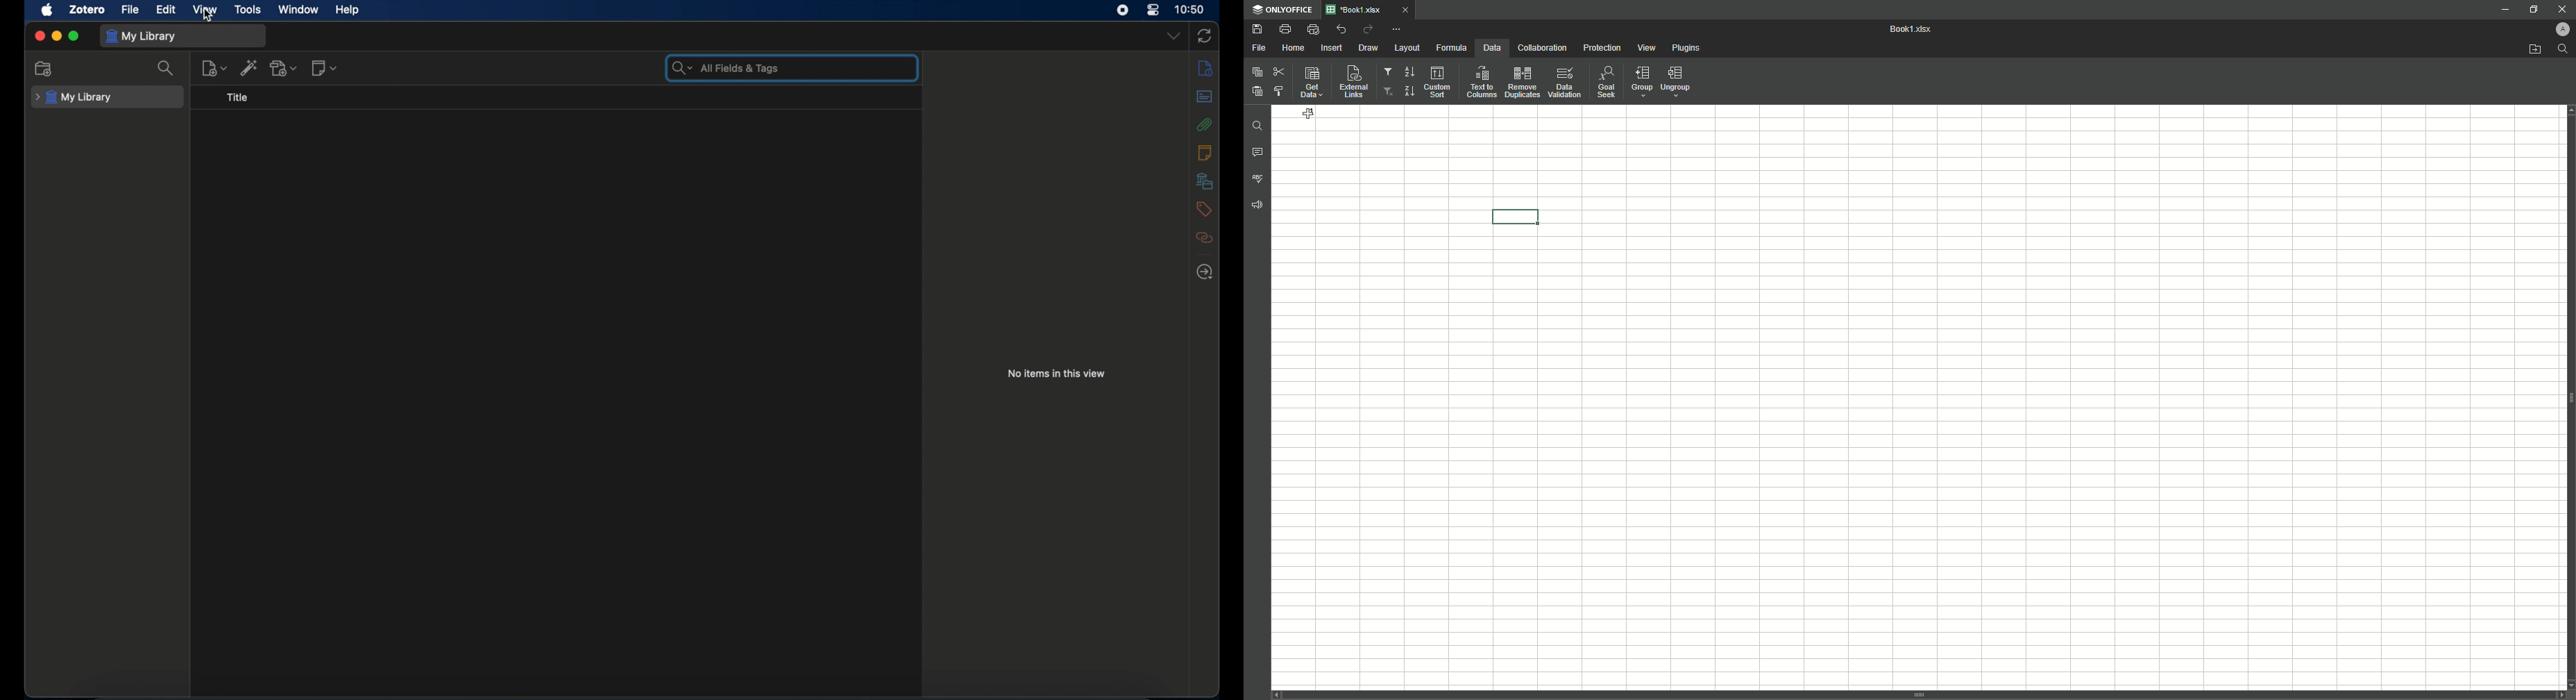  What do you see at coordinates (210, 18) in the screenshot?
I see `cursor` at bounding box center [210, 18].